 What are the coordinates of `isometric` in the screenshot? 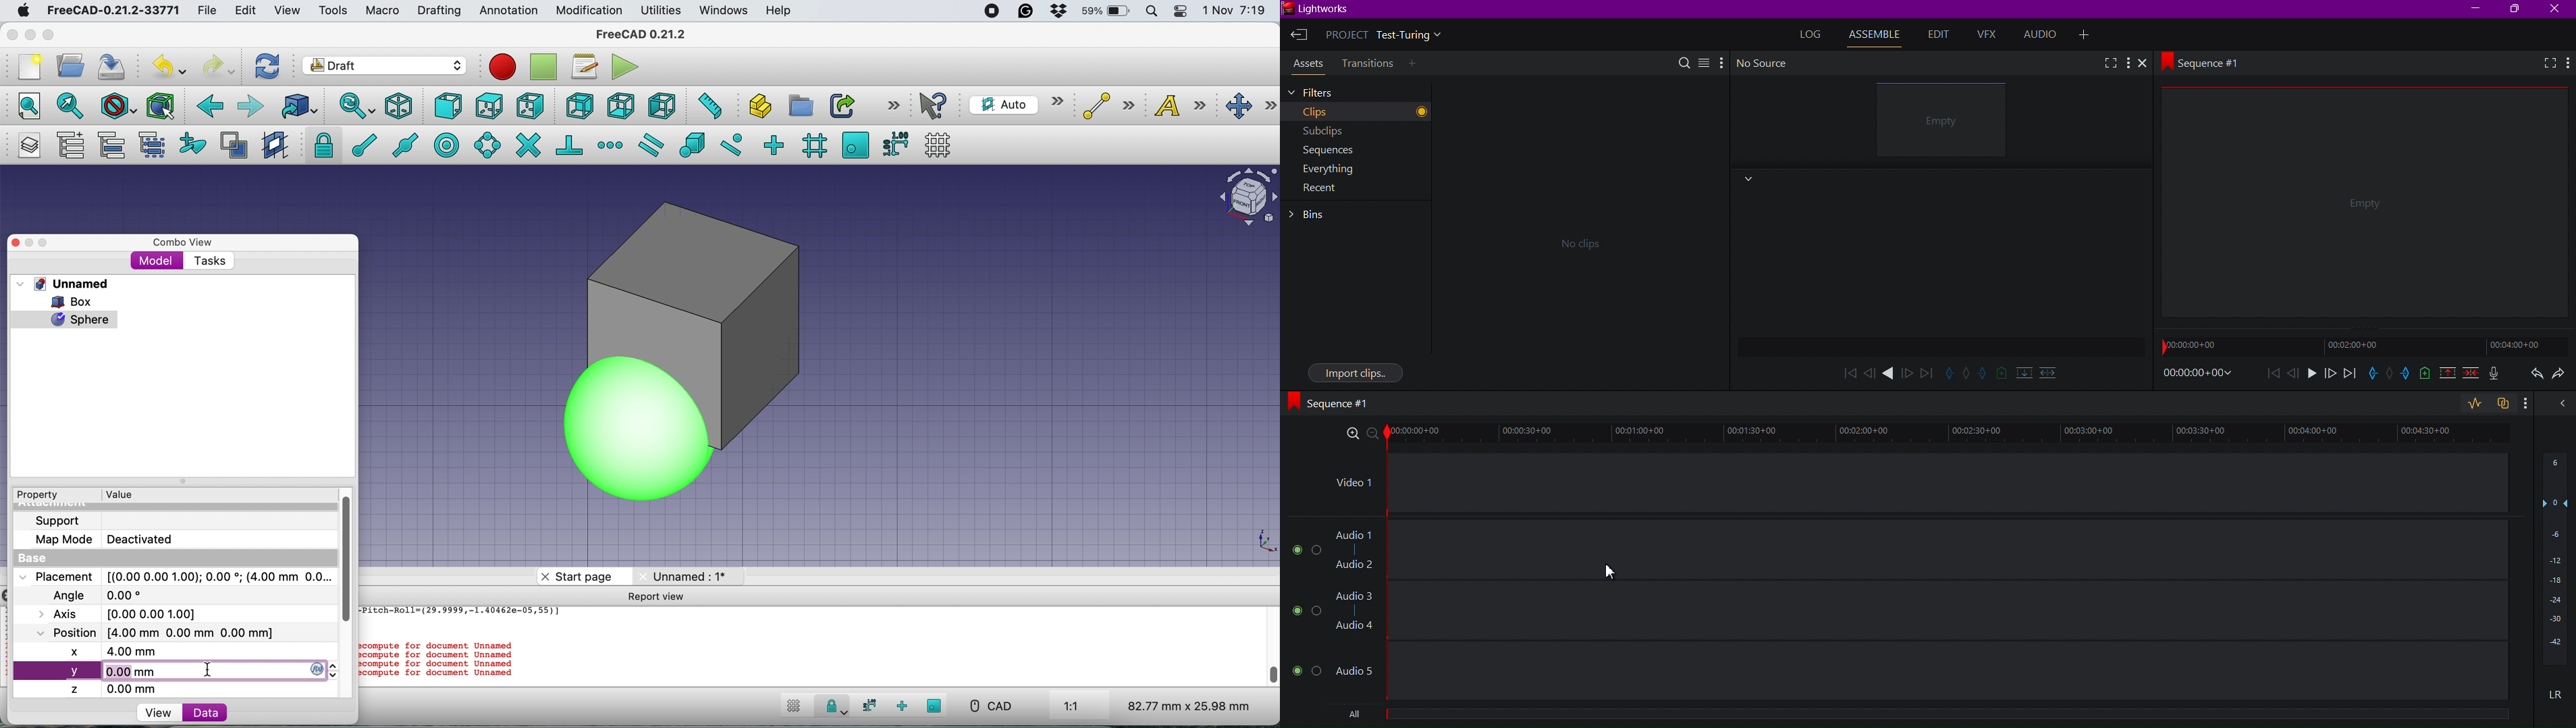 It's located at (403, 106).